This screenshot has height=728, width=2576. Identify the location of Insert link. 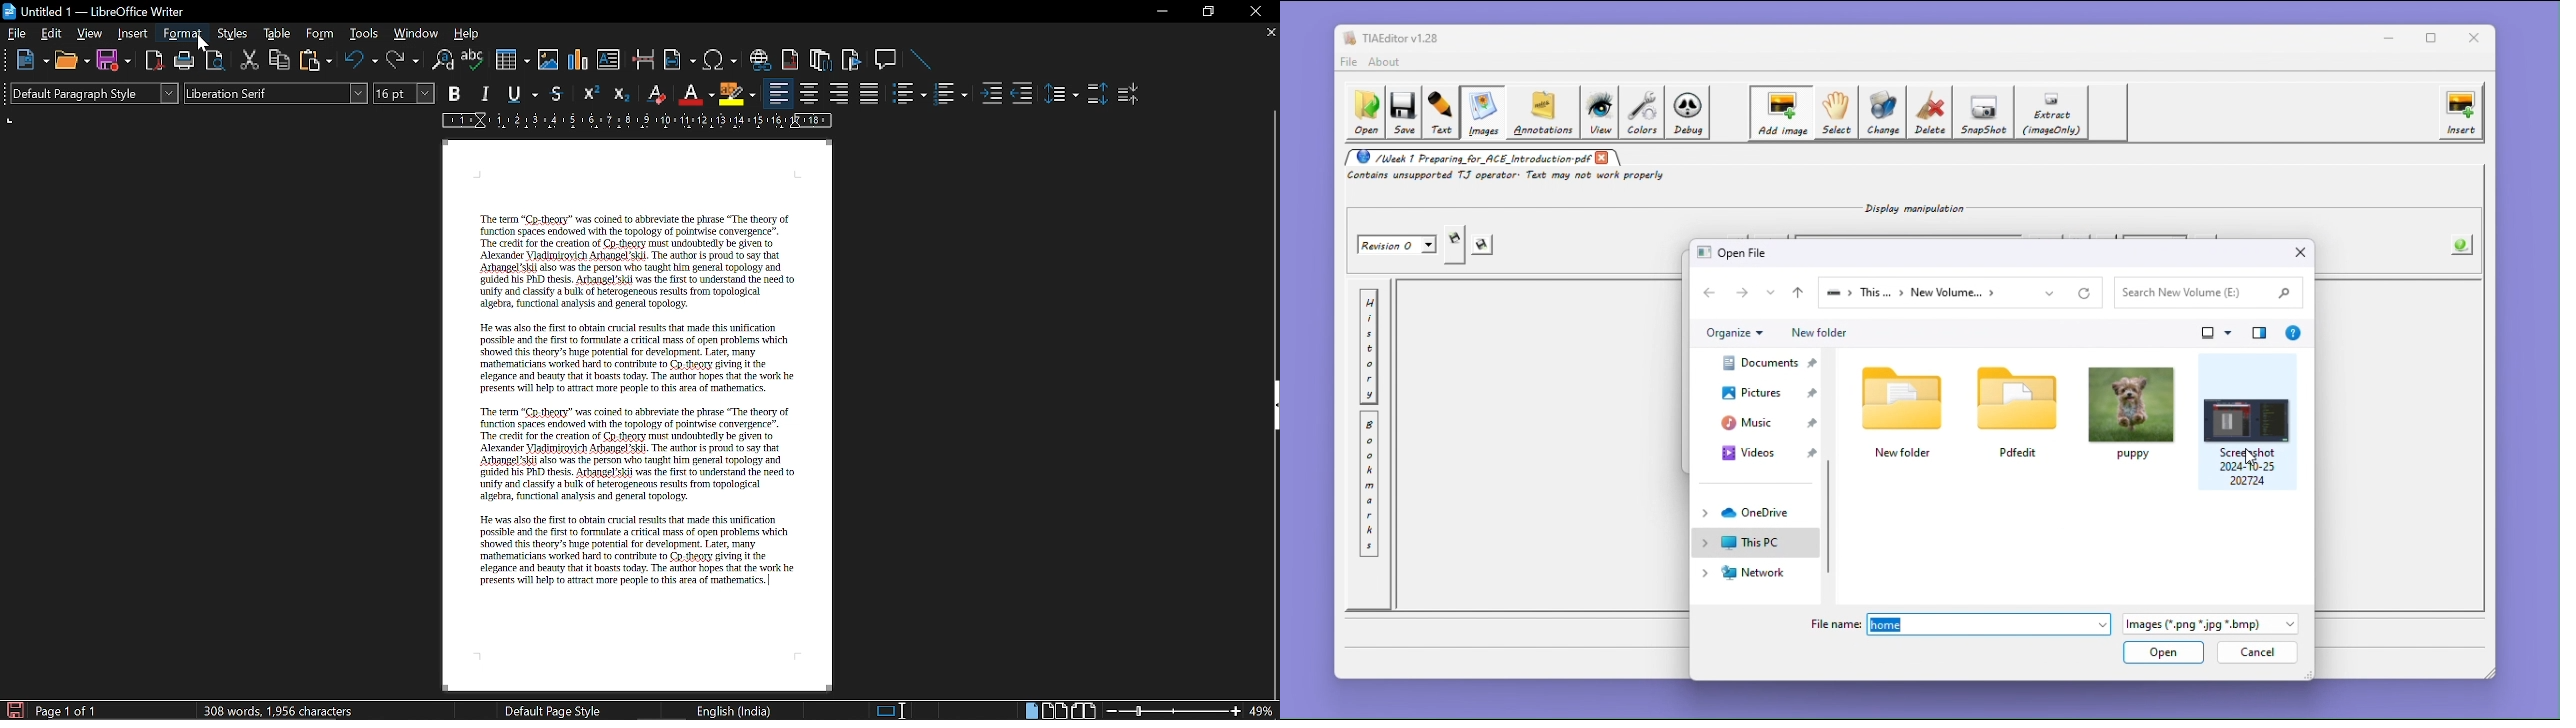
(759, 60).